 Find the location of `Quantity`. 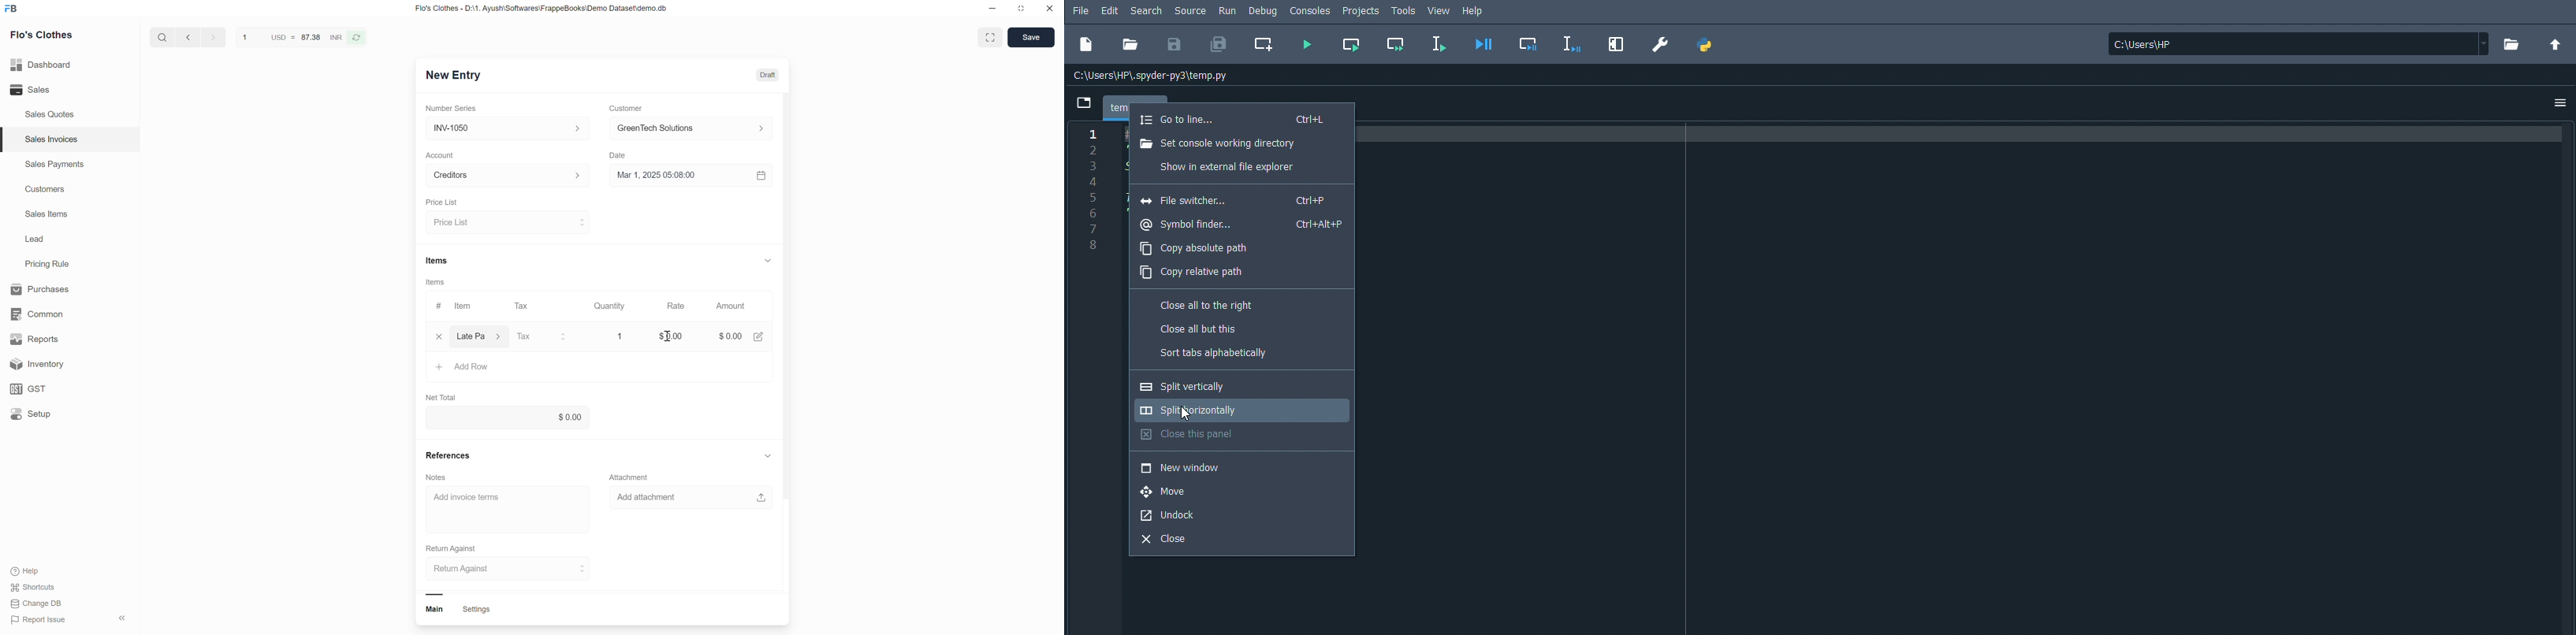

Quantity is located at coordinates (612, 307).